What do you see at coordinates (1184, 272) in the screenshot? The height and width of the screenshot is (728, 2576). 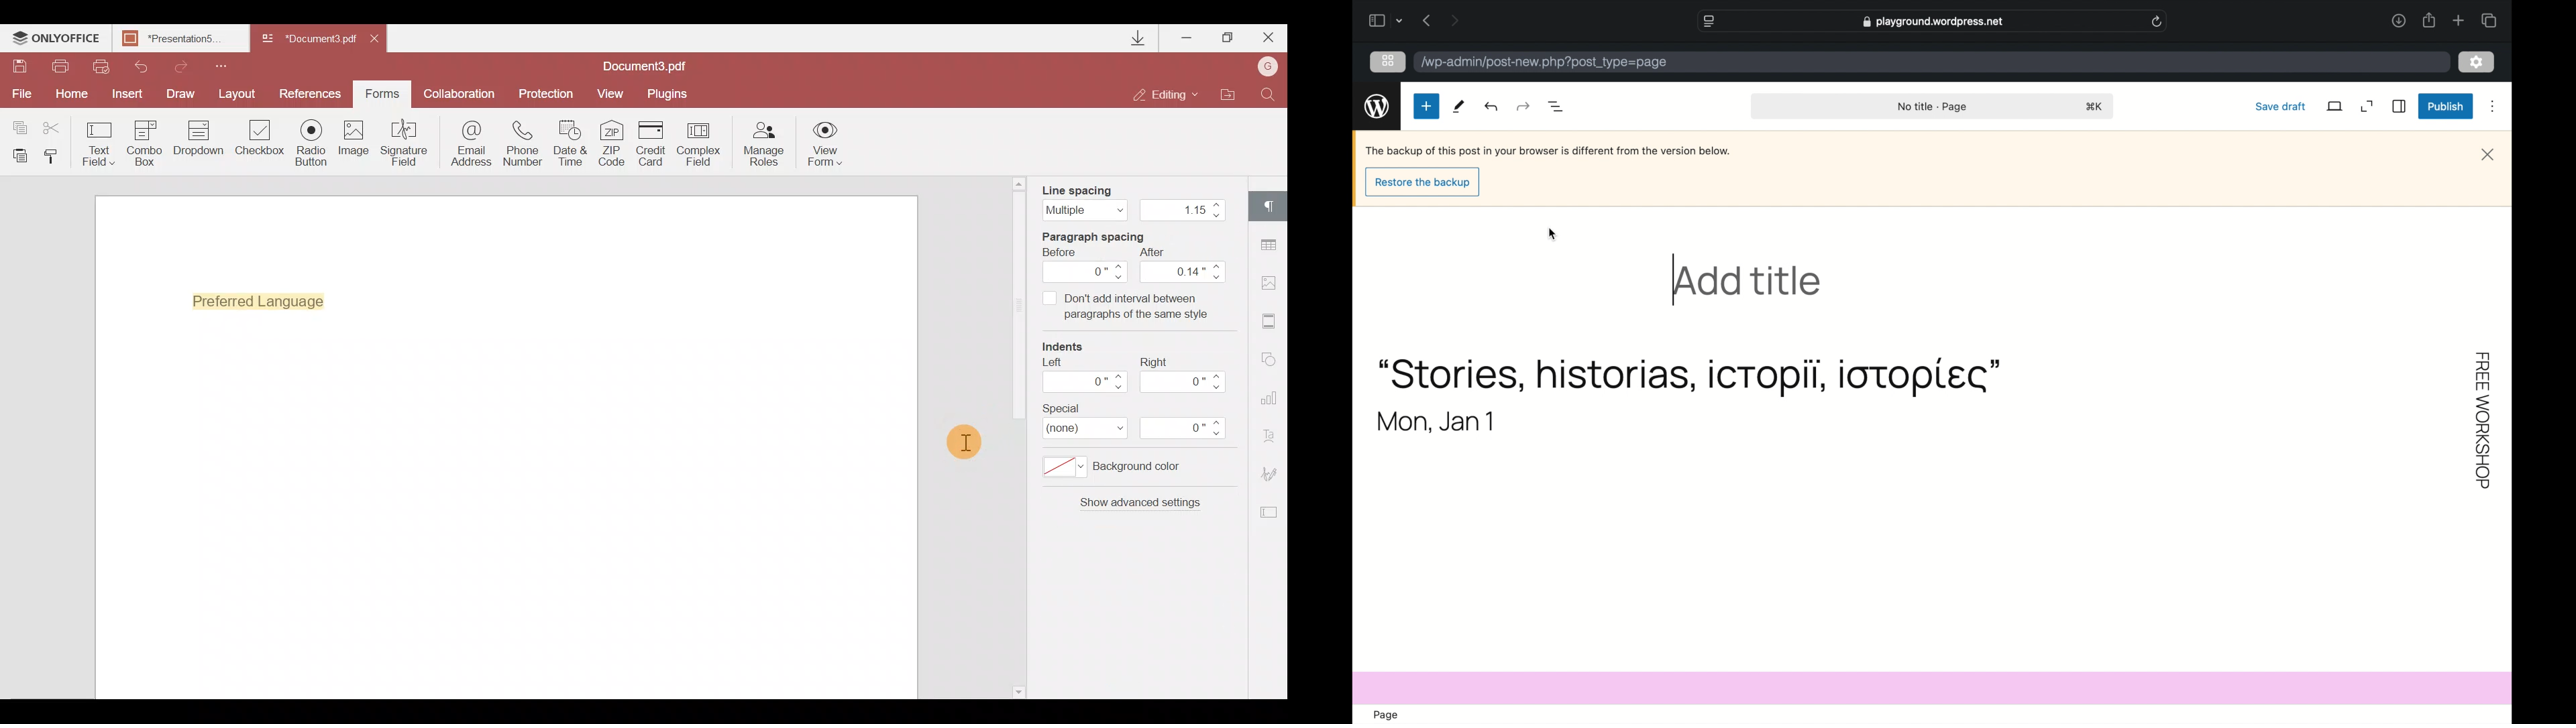 I see `0.14` at bounding box center [1184, 272].